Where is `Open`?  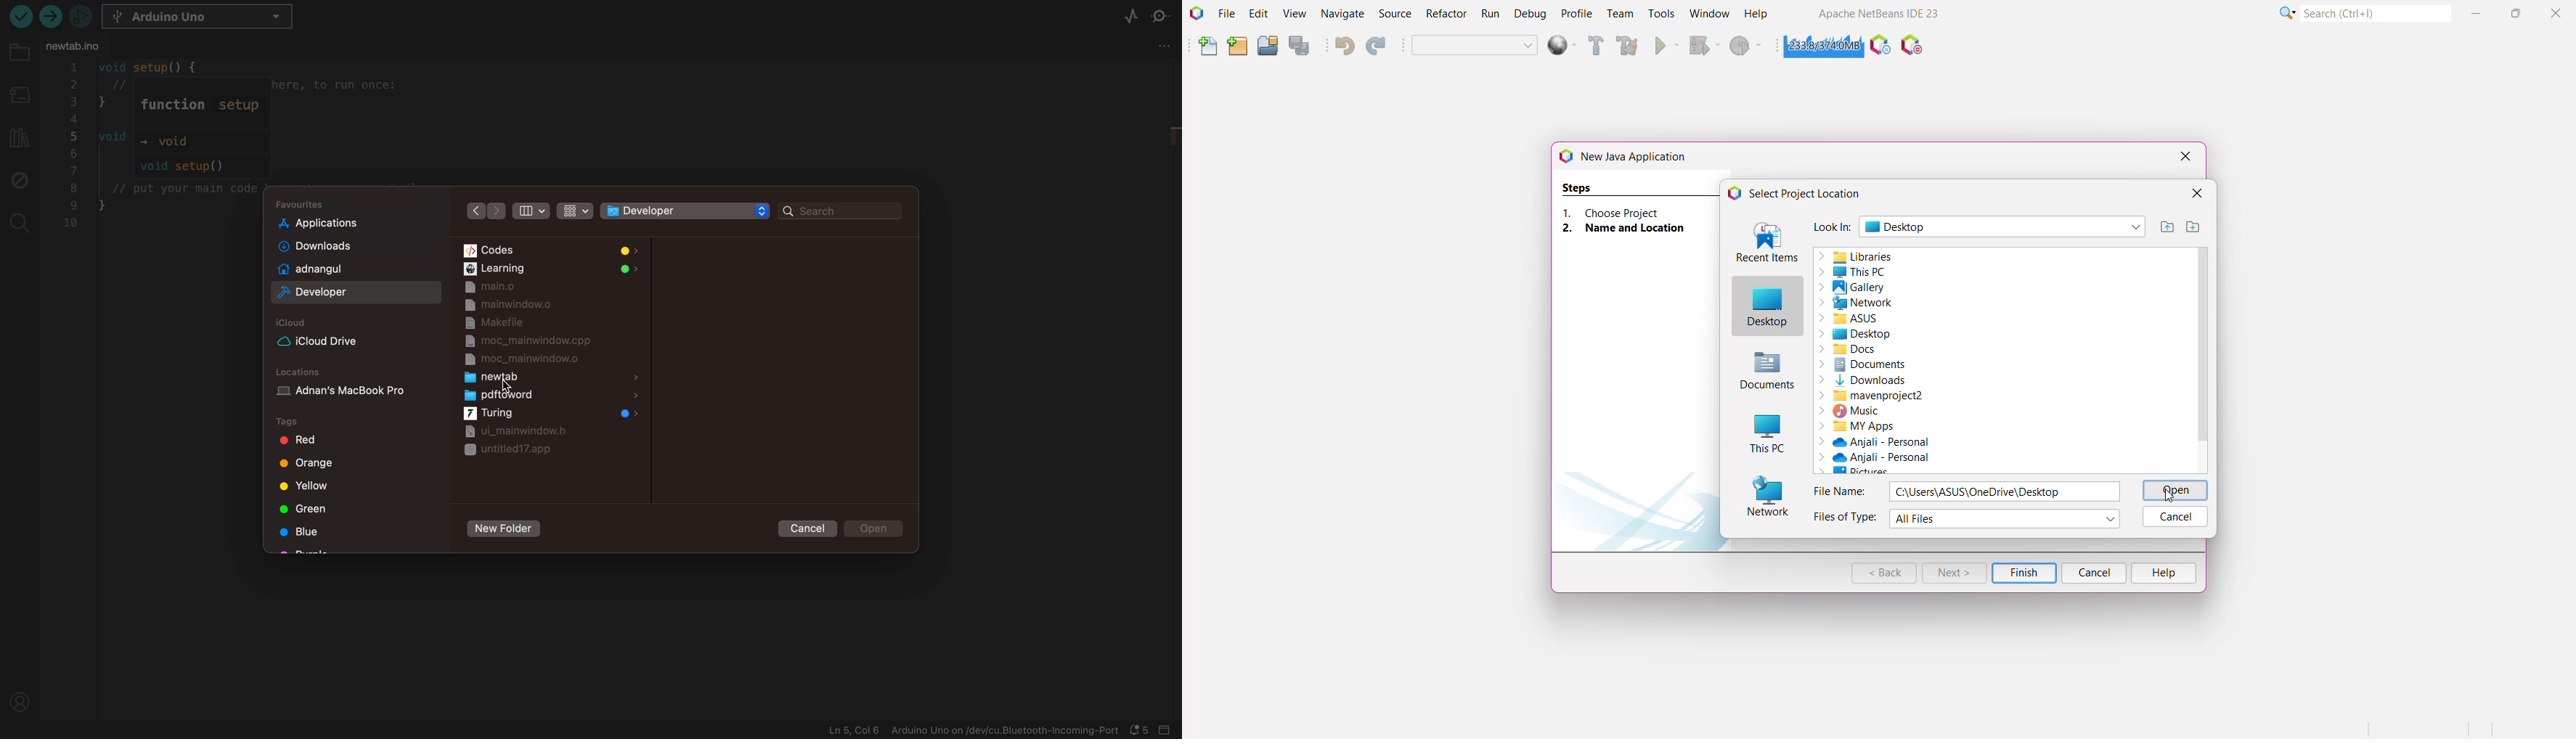 Open is located at coordinates (2175, 491).